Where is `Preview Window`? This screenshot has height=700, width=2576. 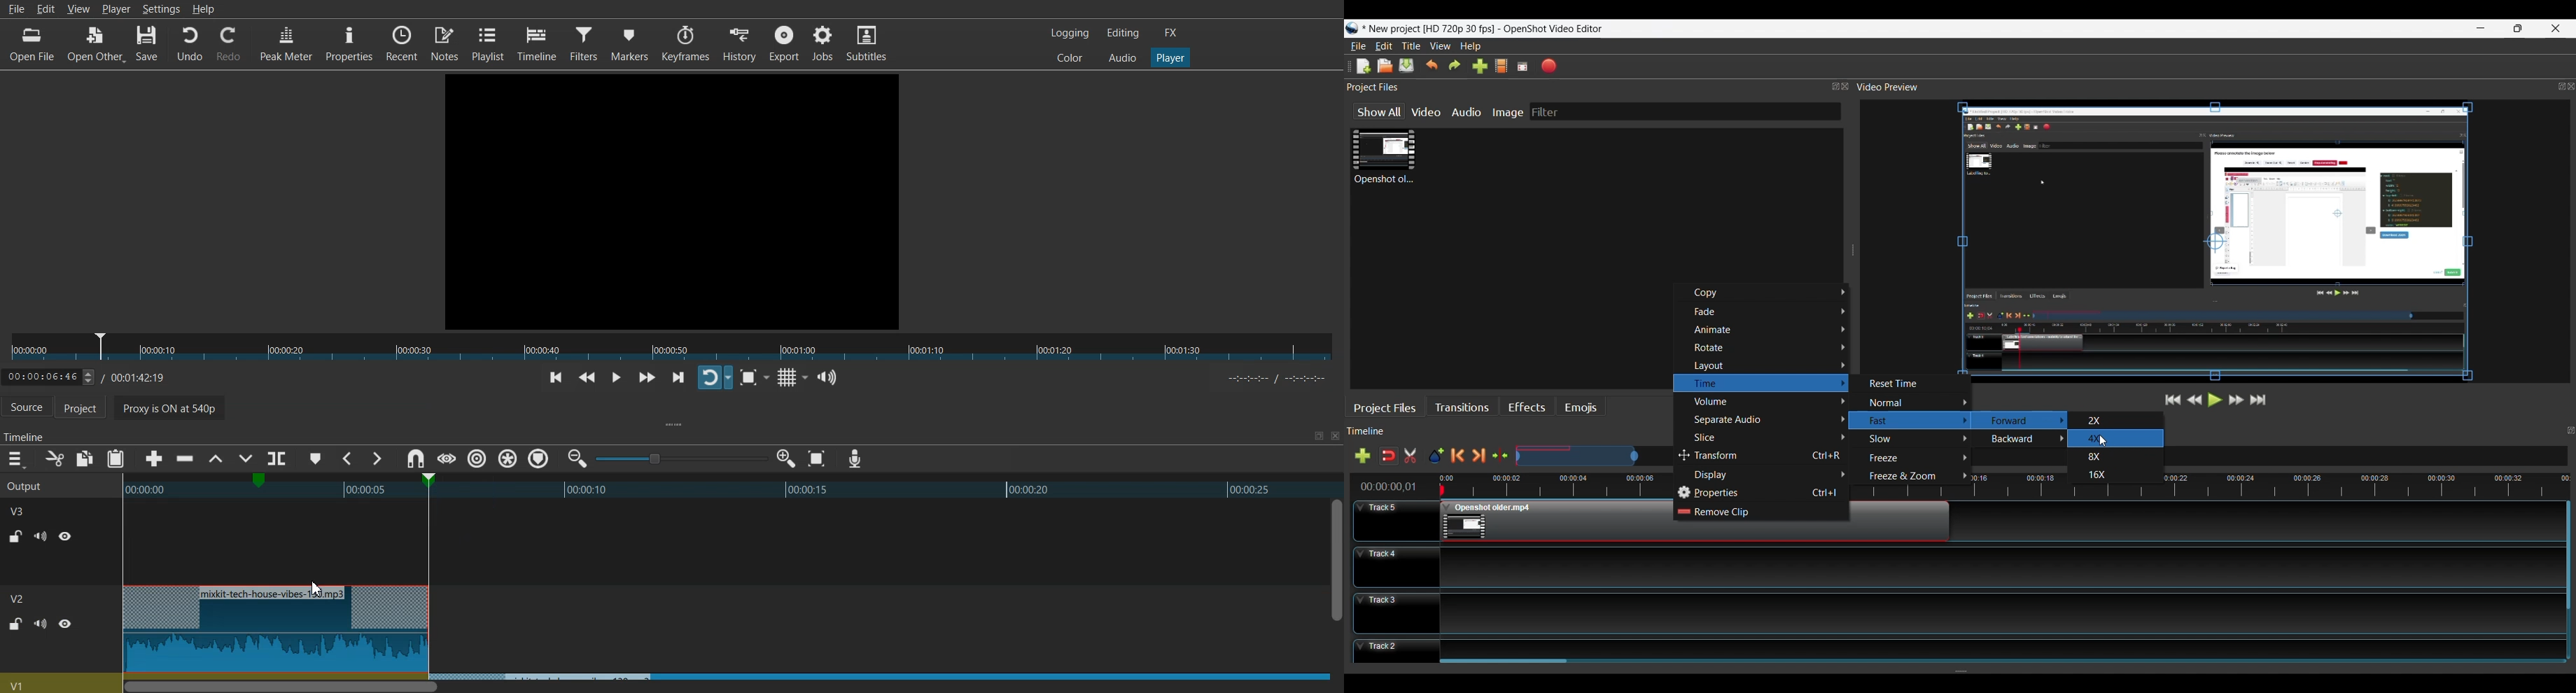 Preview Window is located at coordinates (2217, 244).